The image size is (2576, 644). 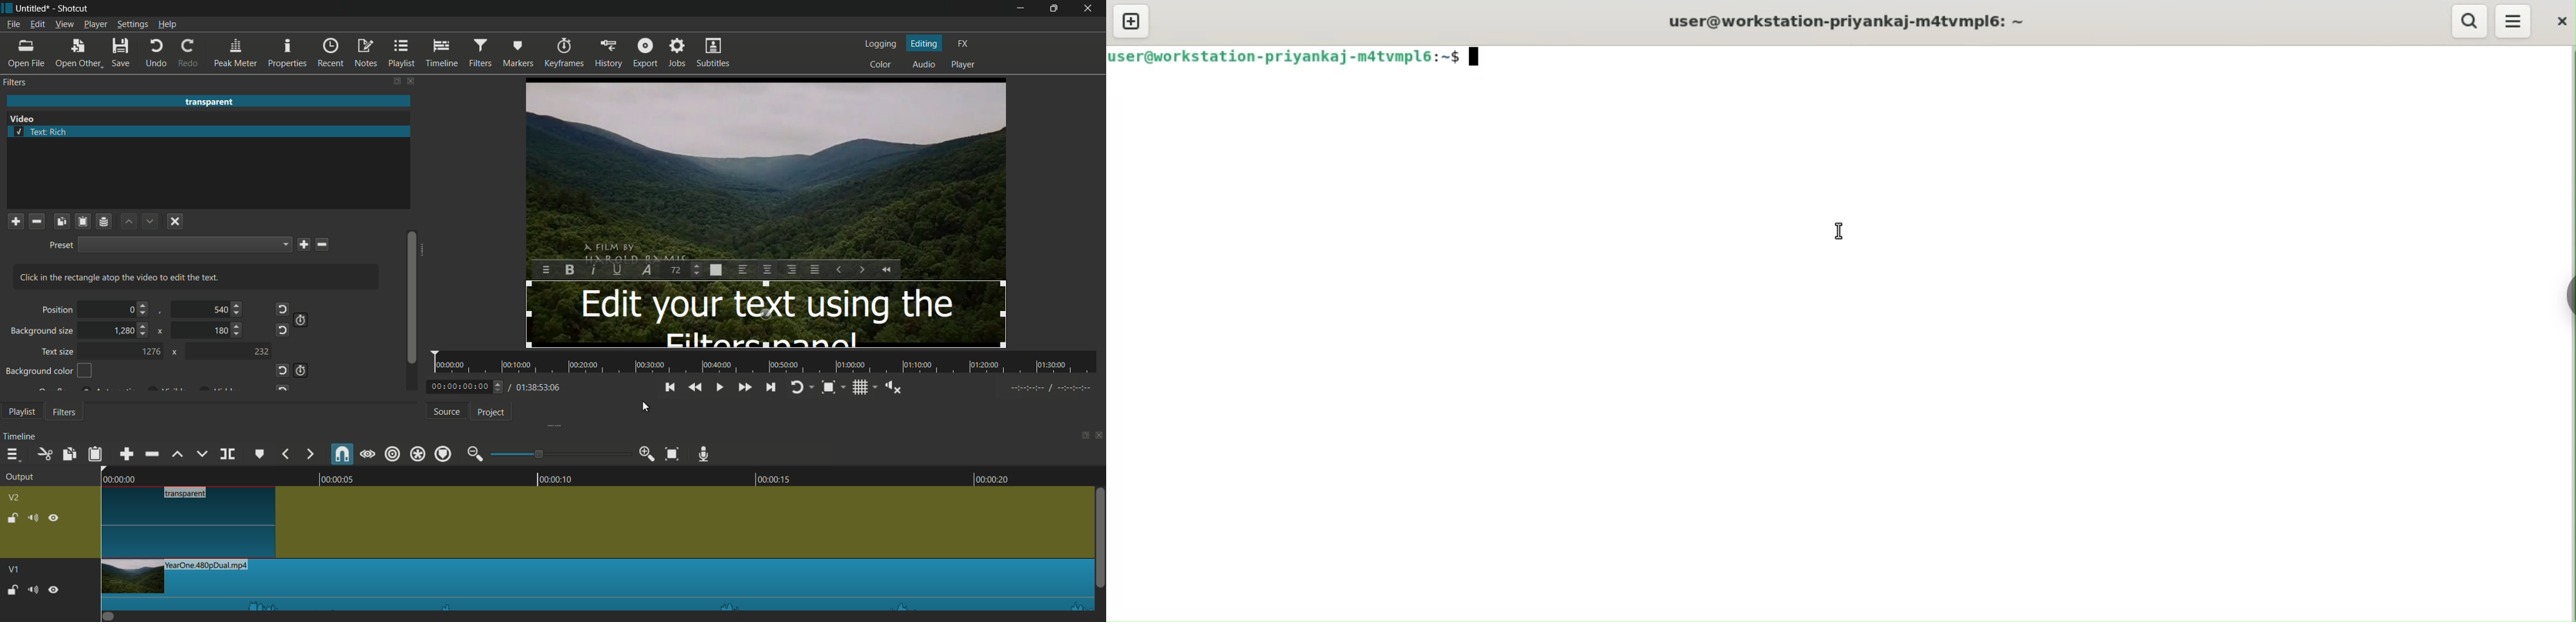 What do you see at coordinates (96, 24) in the screenshot?
I see `player menu` at bounding box center [96, 24].